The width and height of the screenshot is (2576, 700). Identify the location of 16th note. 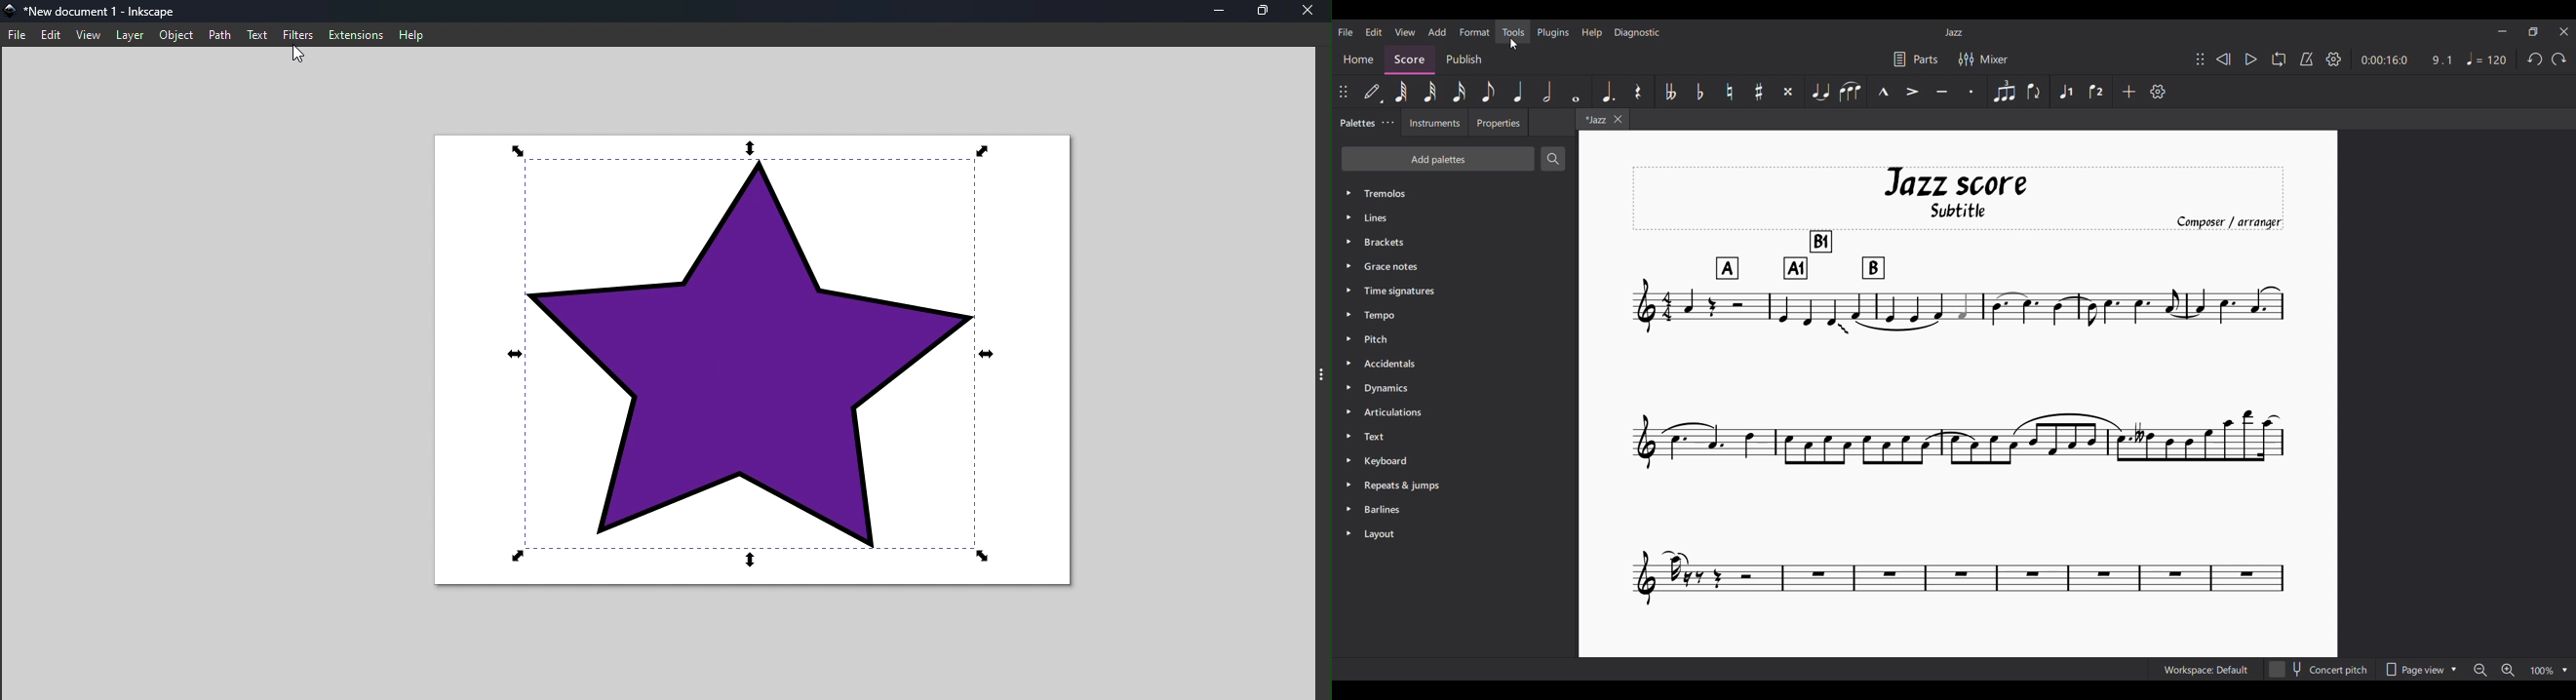
(1459, 91).